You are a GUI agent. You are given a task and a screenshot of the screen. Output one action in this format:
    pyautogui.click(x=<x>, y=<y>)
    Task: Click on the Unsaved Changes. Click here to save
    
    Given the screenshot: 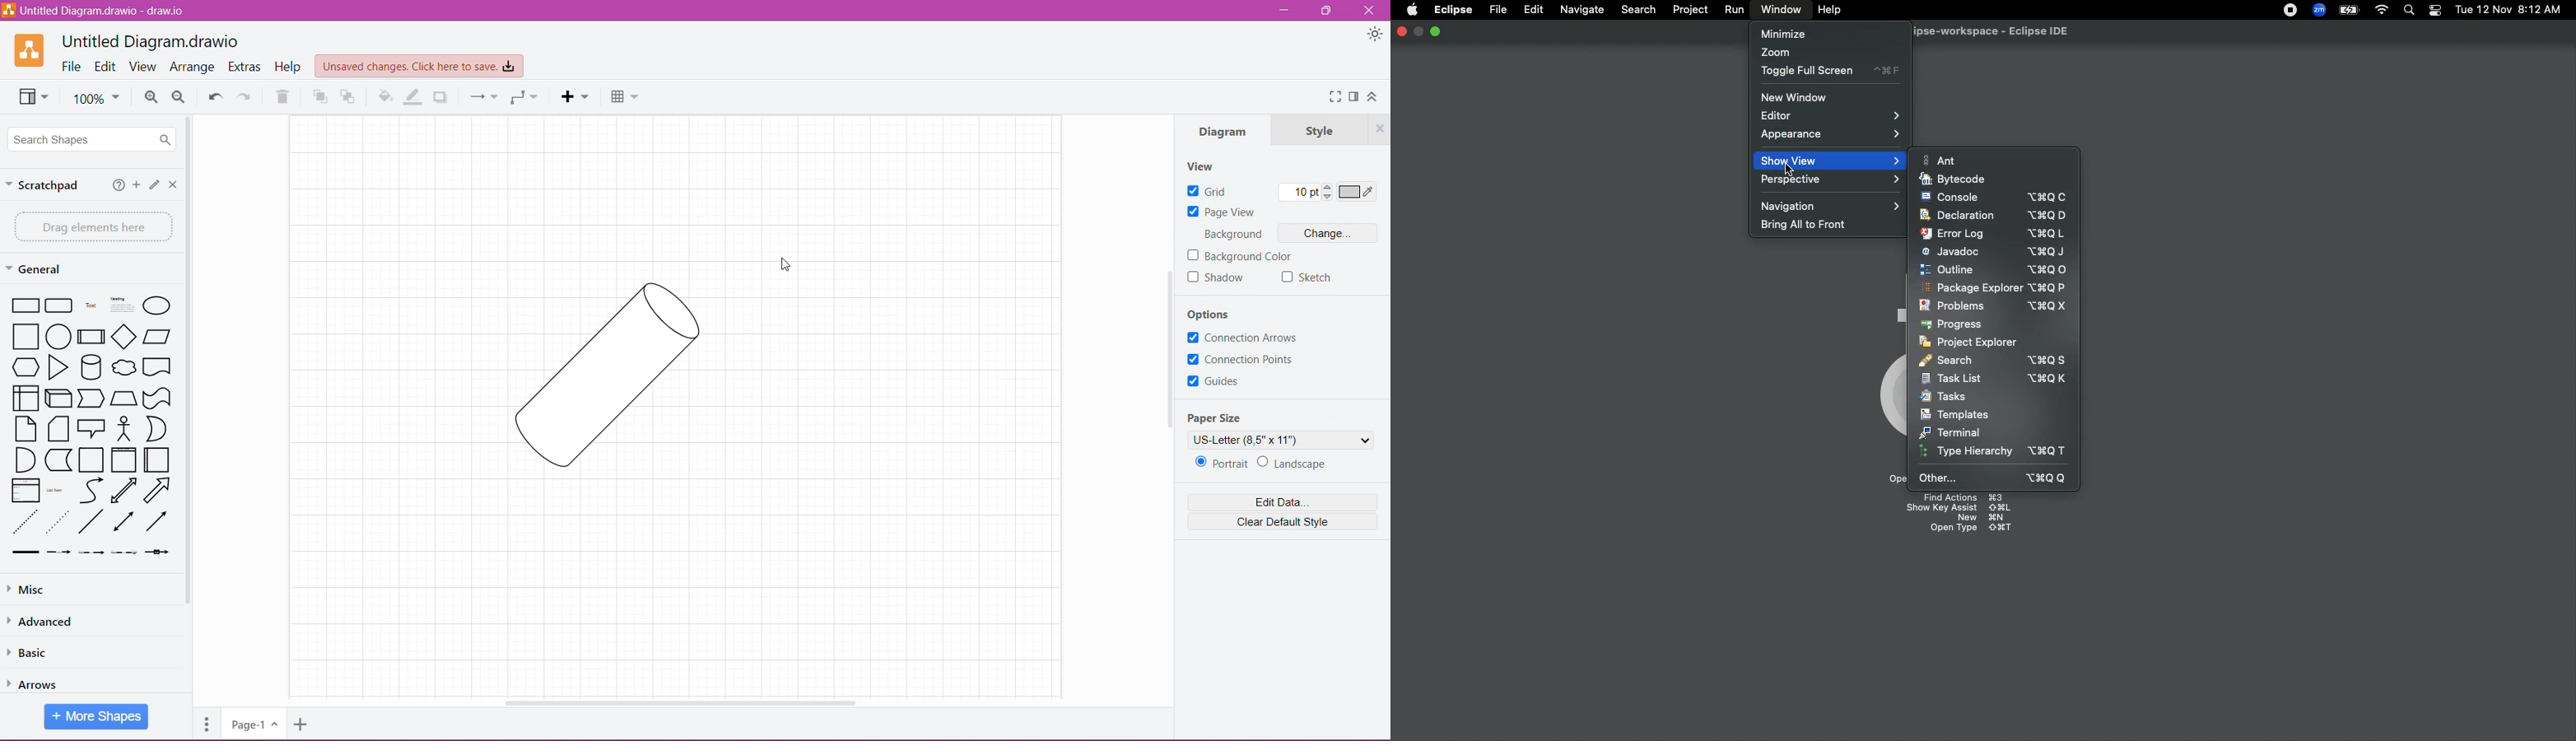 What is the action you would take?
    pyautogui.click(x=417, y=65)
    